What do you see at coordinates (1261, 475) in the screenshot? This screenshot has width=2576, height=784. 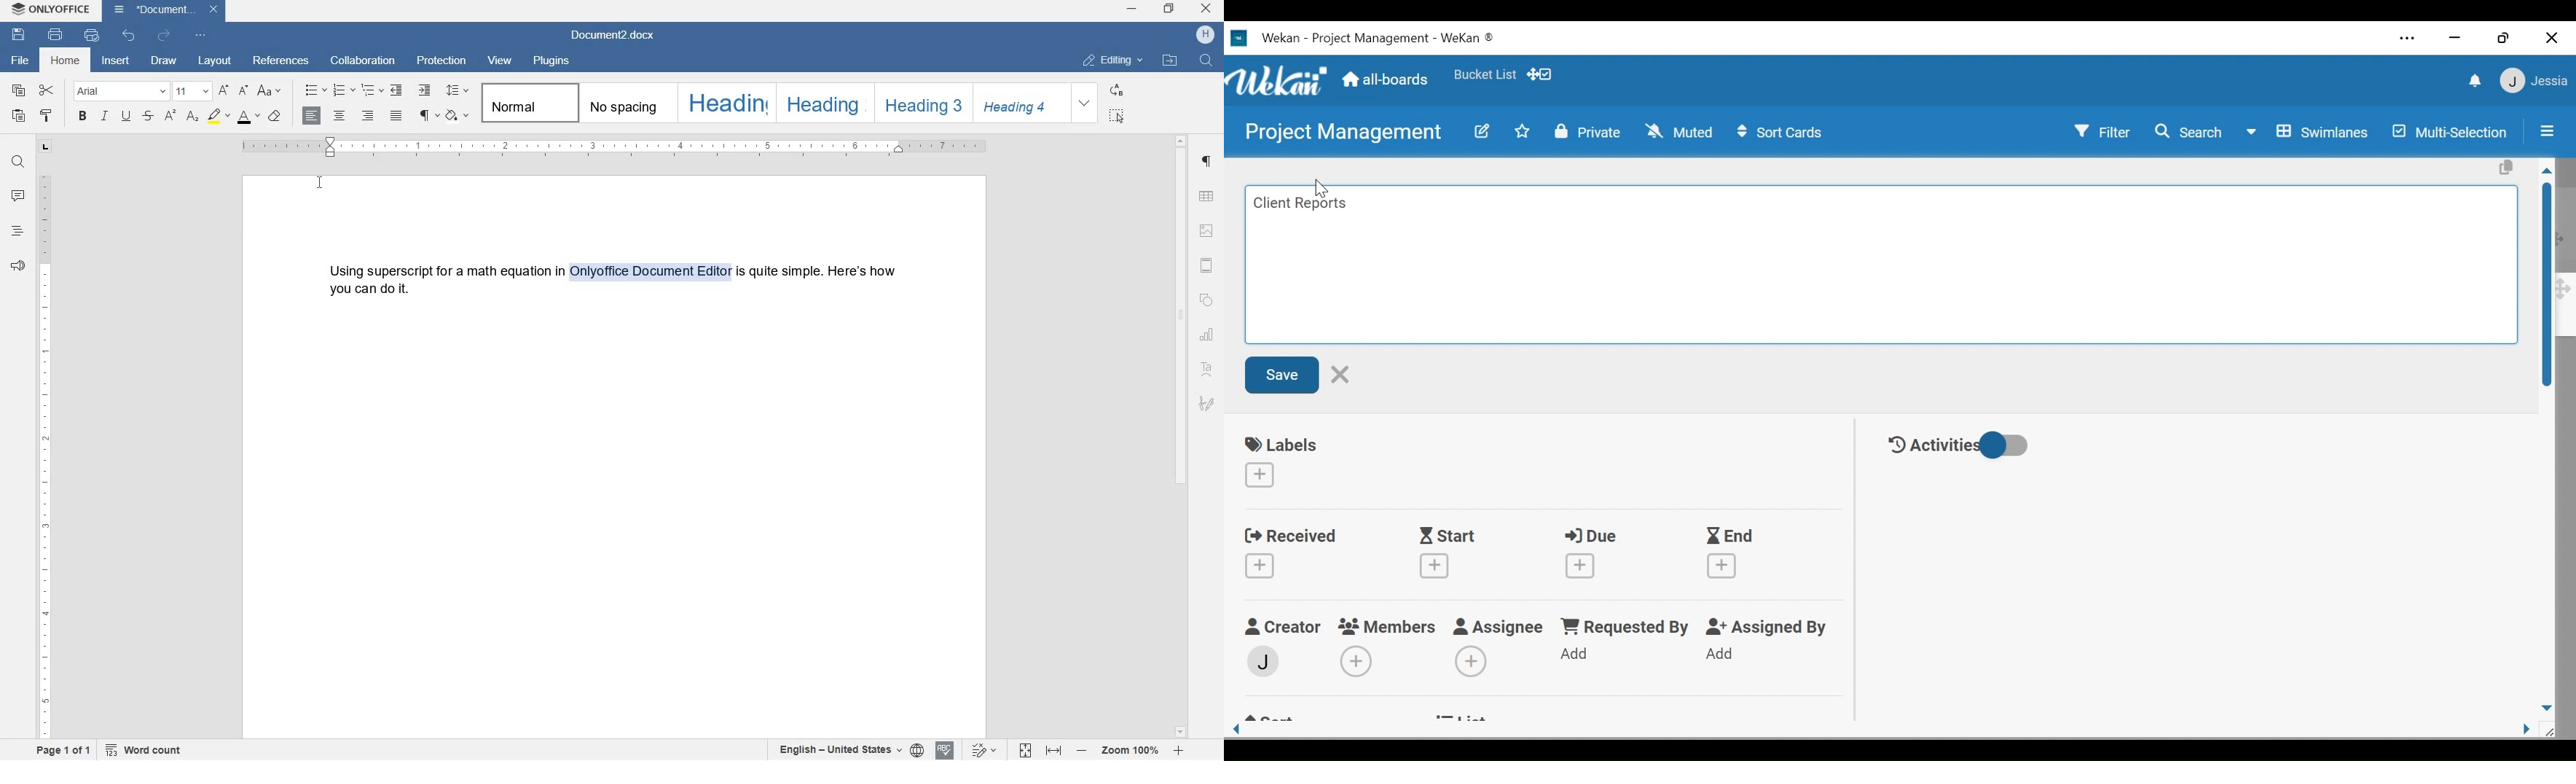 I see `Create labels` at bounding box center [1261, 475].